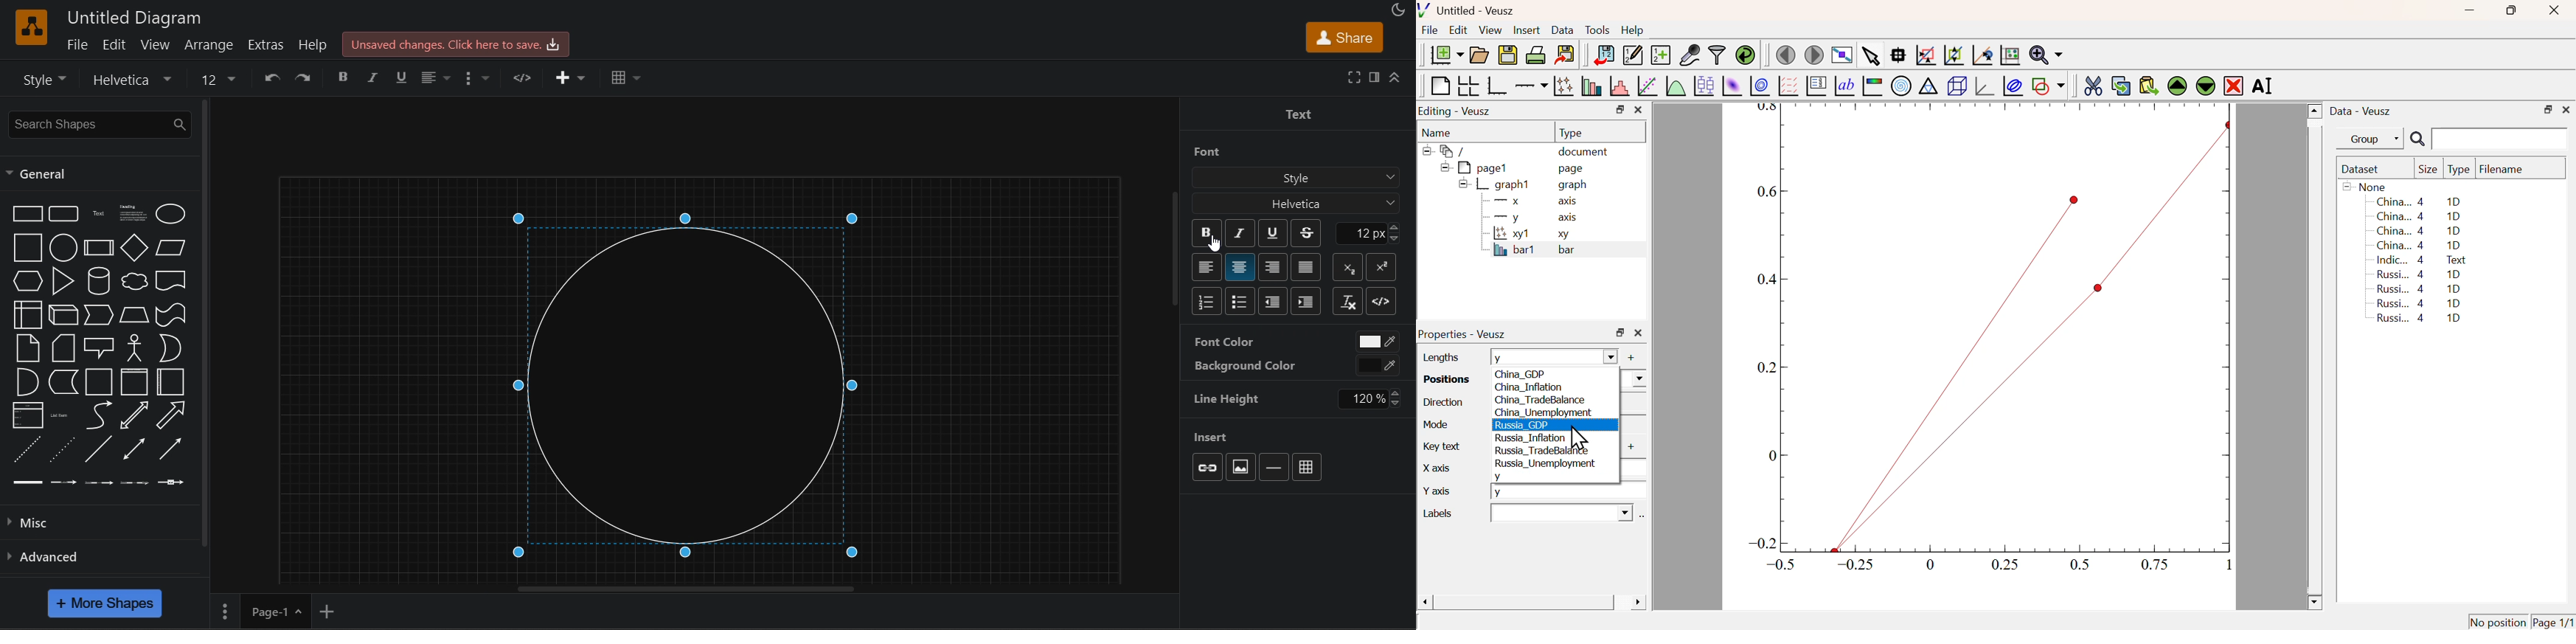 Image resolution: width=2576 pixels, height=644 pixels. What do you see at coordinates (97, 215) in the screenshot?
I see `text` at bounding box center [97, 215].